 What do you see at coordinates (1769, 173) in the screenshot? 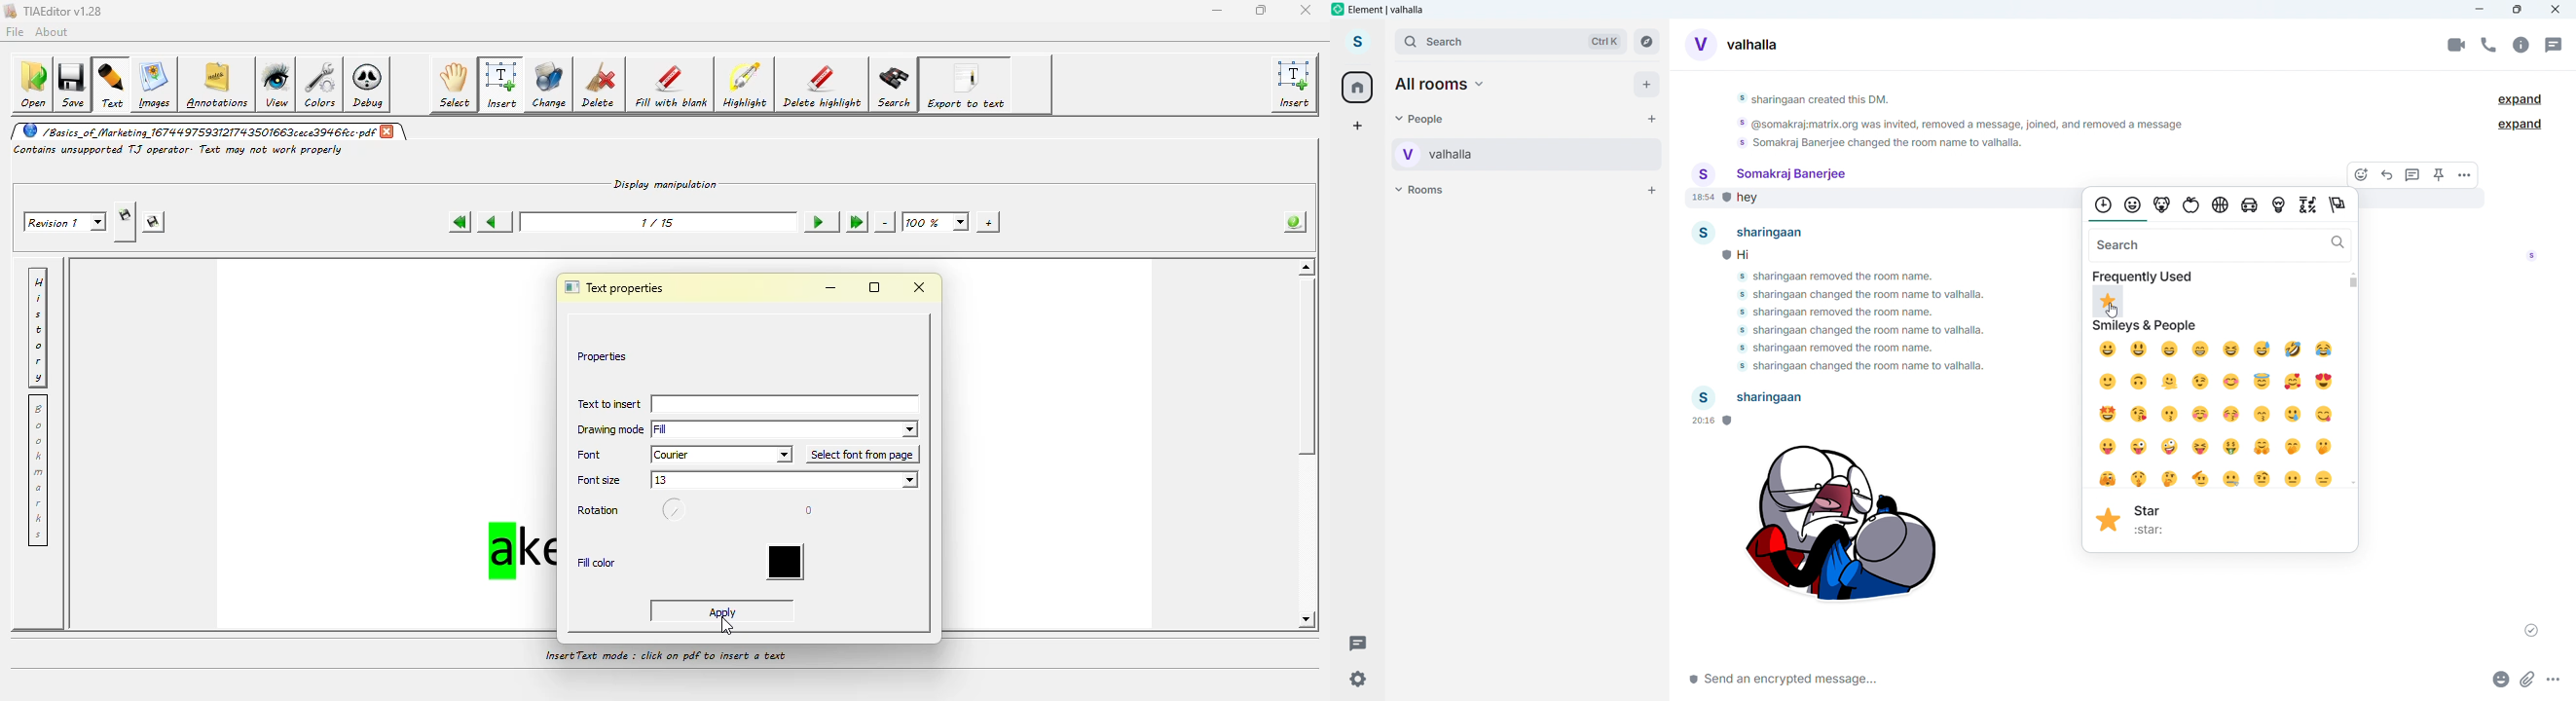
I see `Somakraj Banerjee` at bounding box center [1769, 173].